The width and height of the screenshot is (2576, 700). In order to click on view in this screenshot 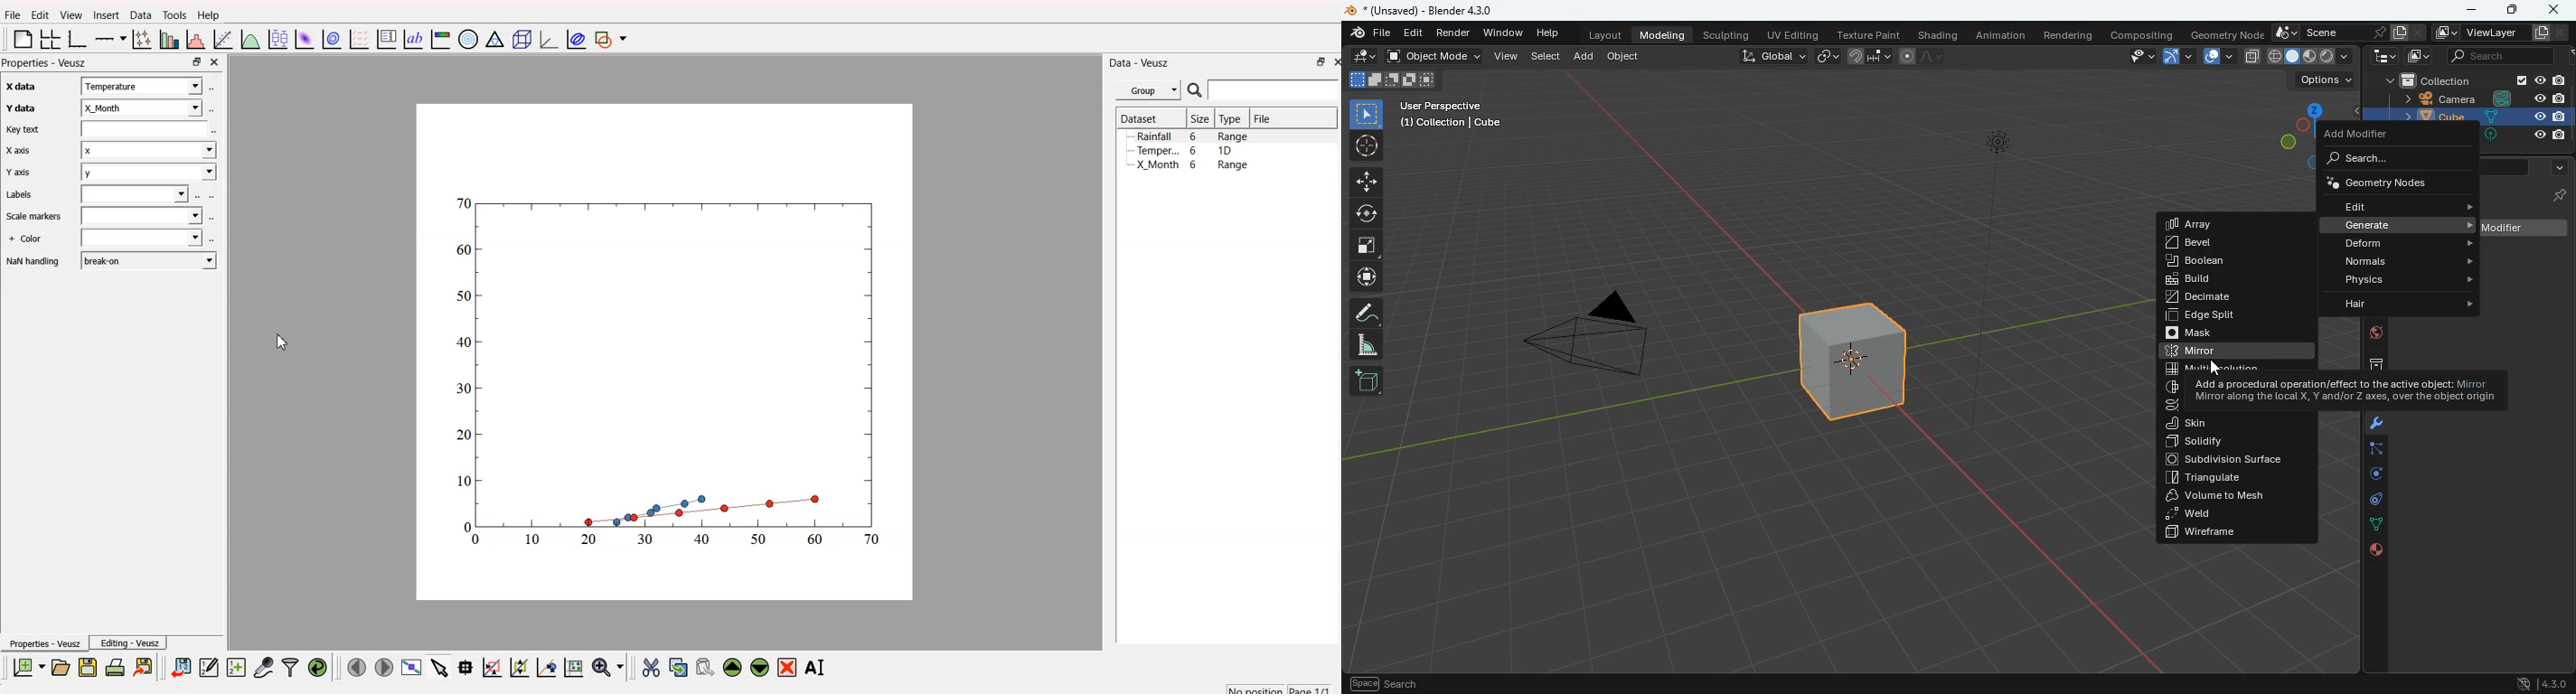, I will do `click(2129, 57)`.